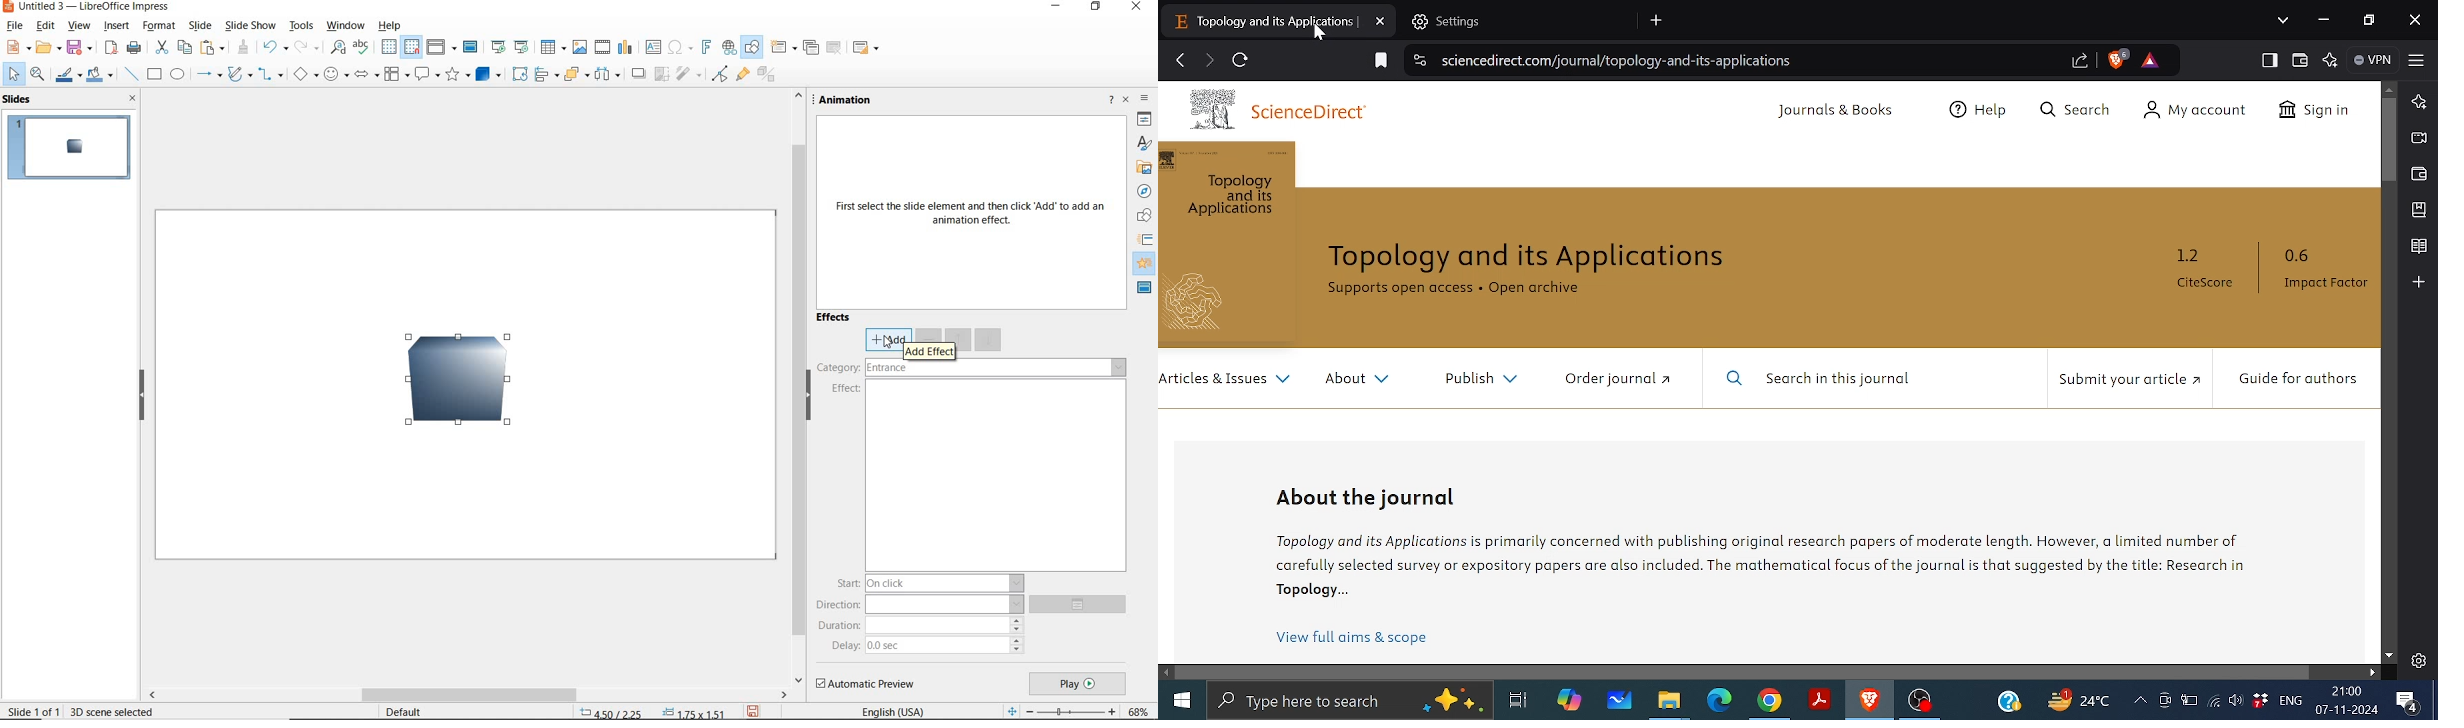  I want to click on animation, so click(850, 100).